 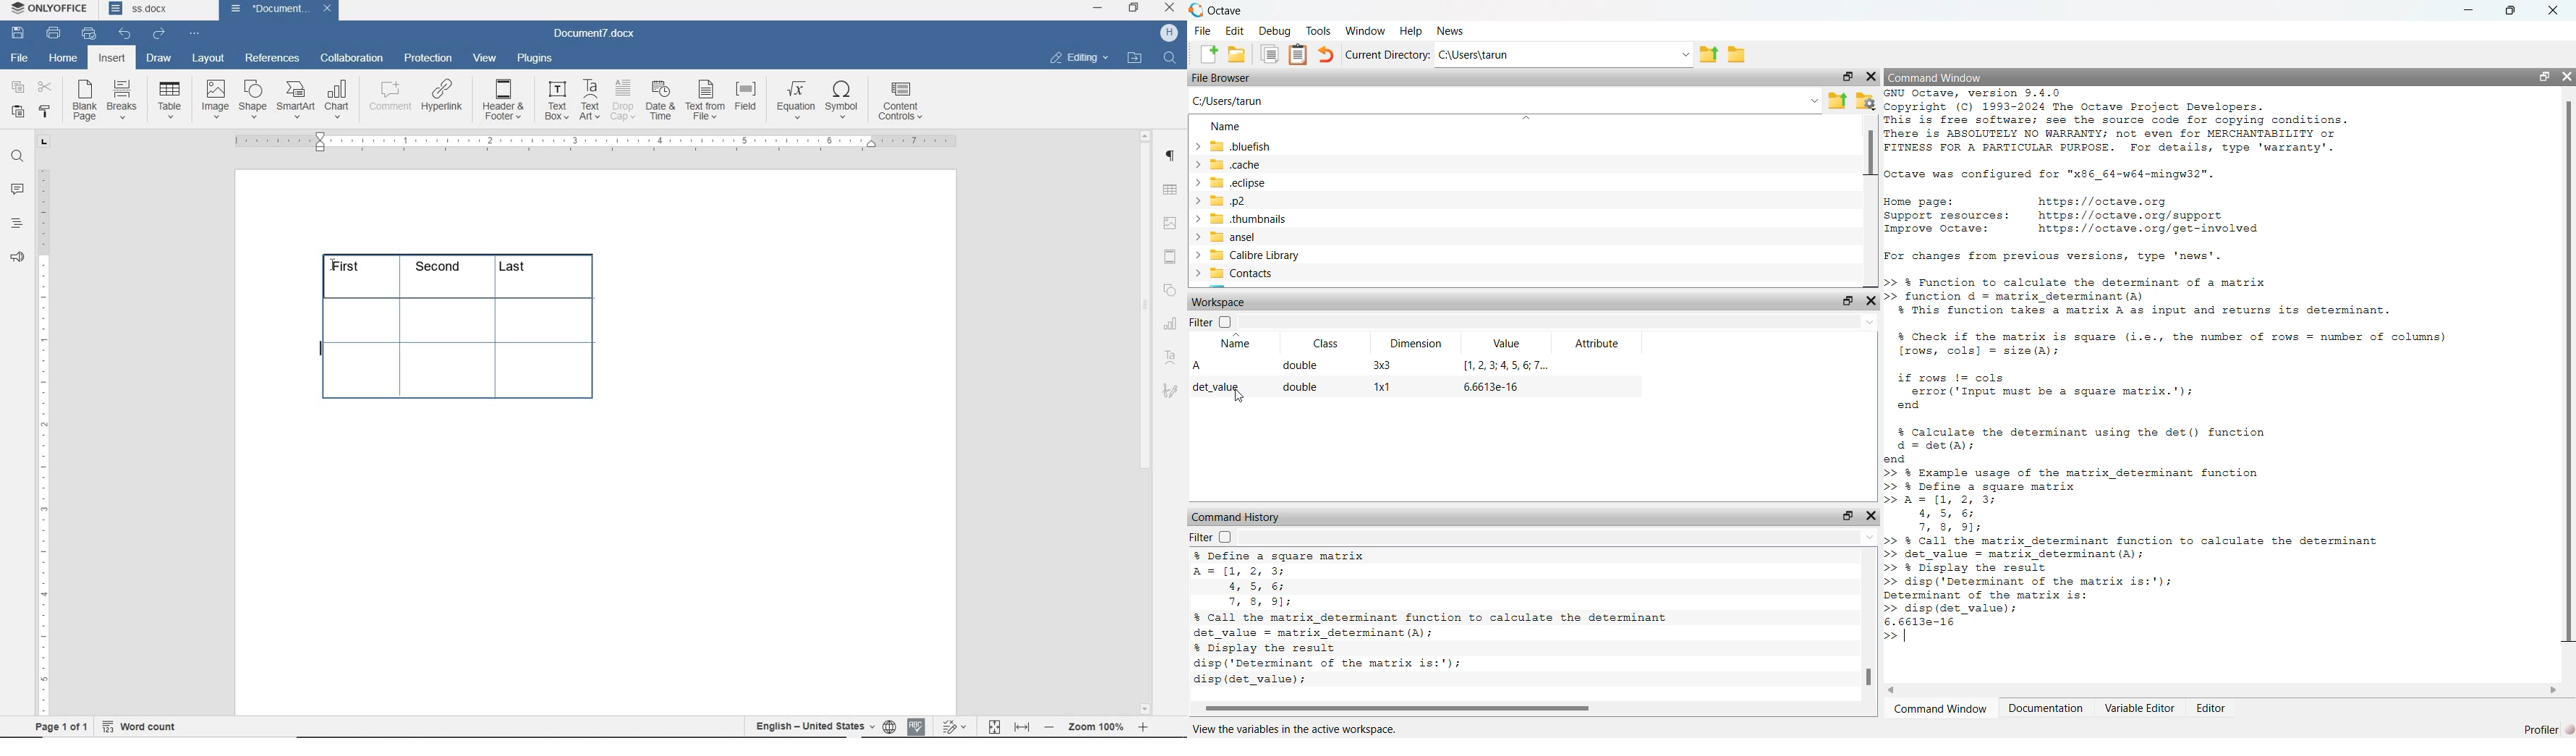 What do you see at coordinates (1146, 422) in the screenshot?
I see `scrollbar` at bounding box center [1146, 422].